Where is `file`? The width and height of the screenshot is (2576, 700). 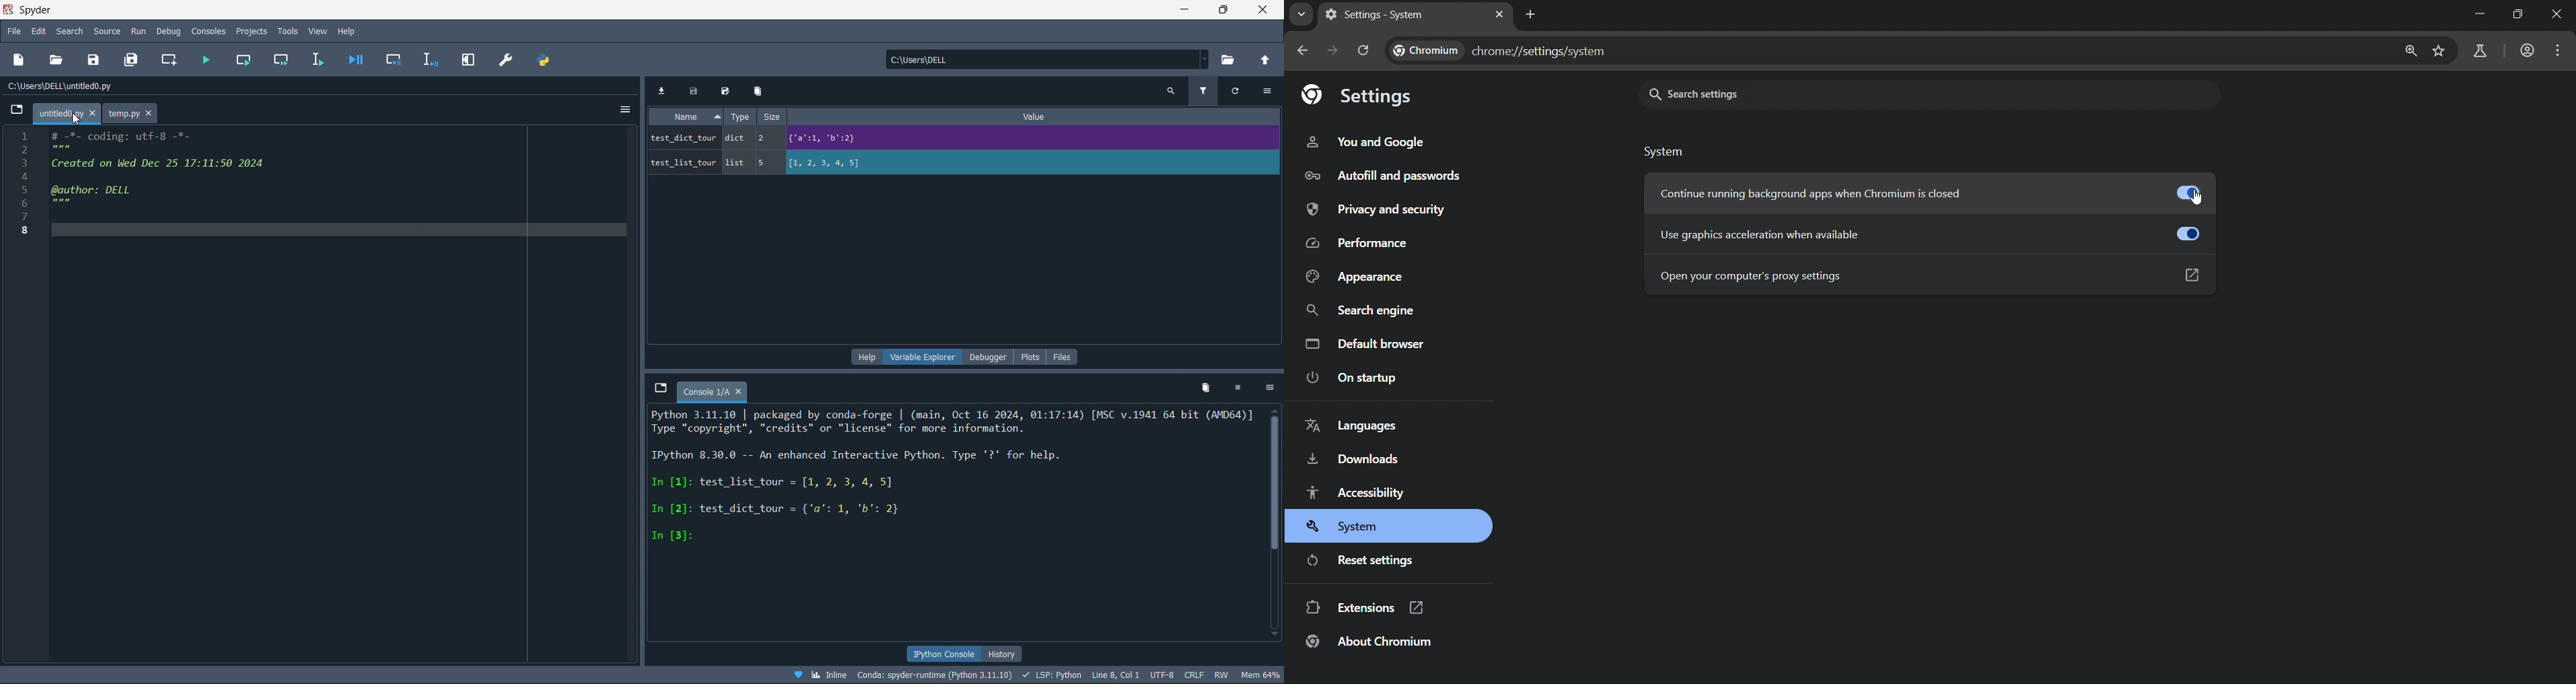
file is located at coordinates (13, 32).